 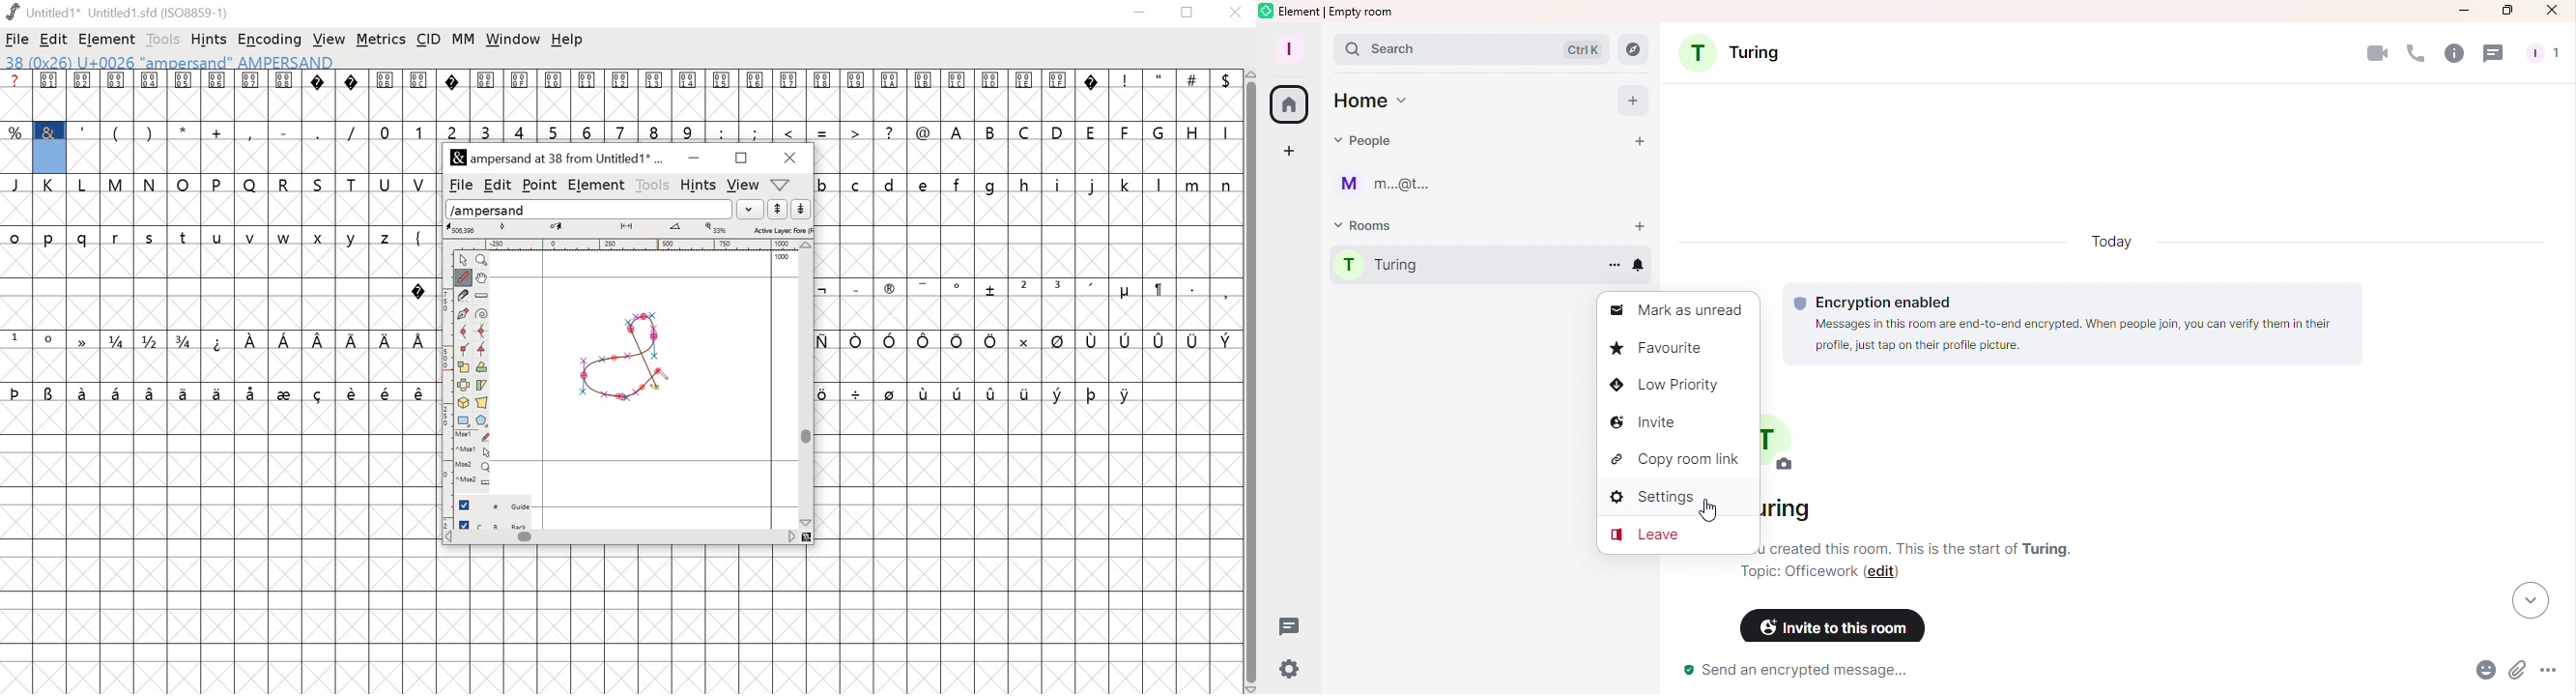 What do you see at coordinates (474, 436) in the screenshot?
I see `Mse1` at bounding box center [474, 436].